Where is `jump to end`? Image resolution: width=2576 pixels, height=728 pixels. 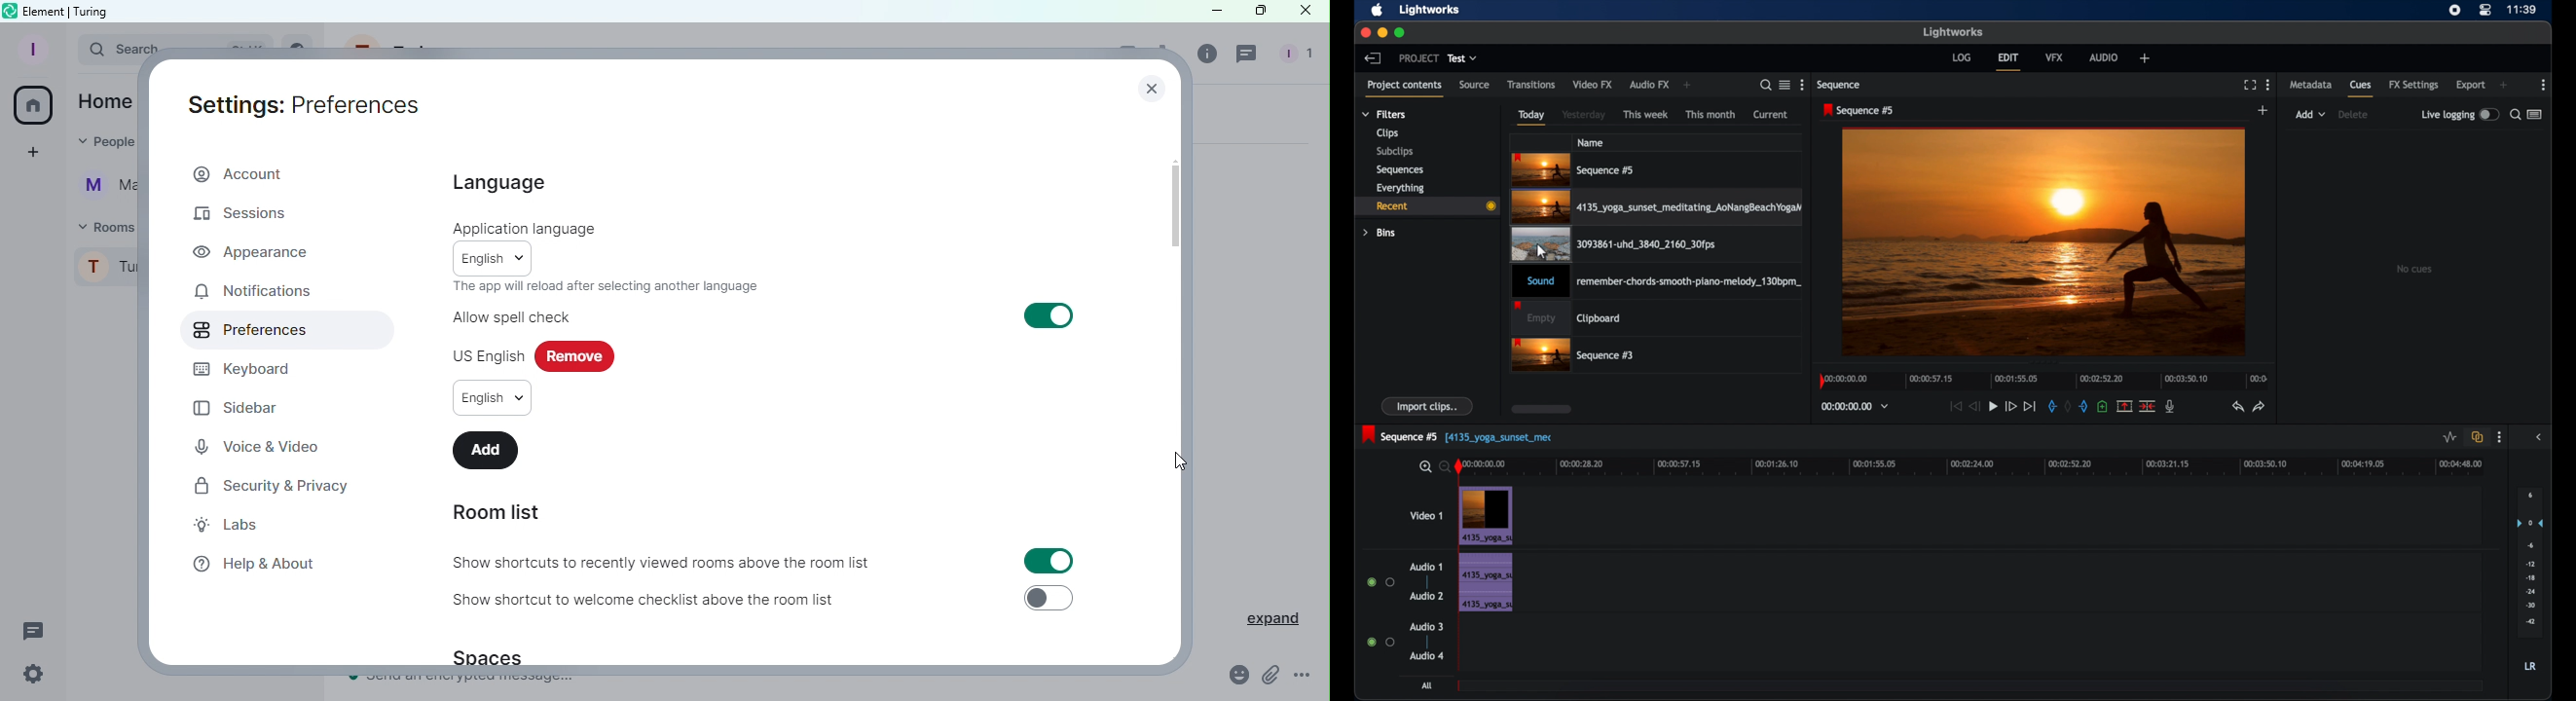
jump to end is located at coordinates (2030, 407).